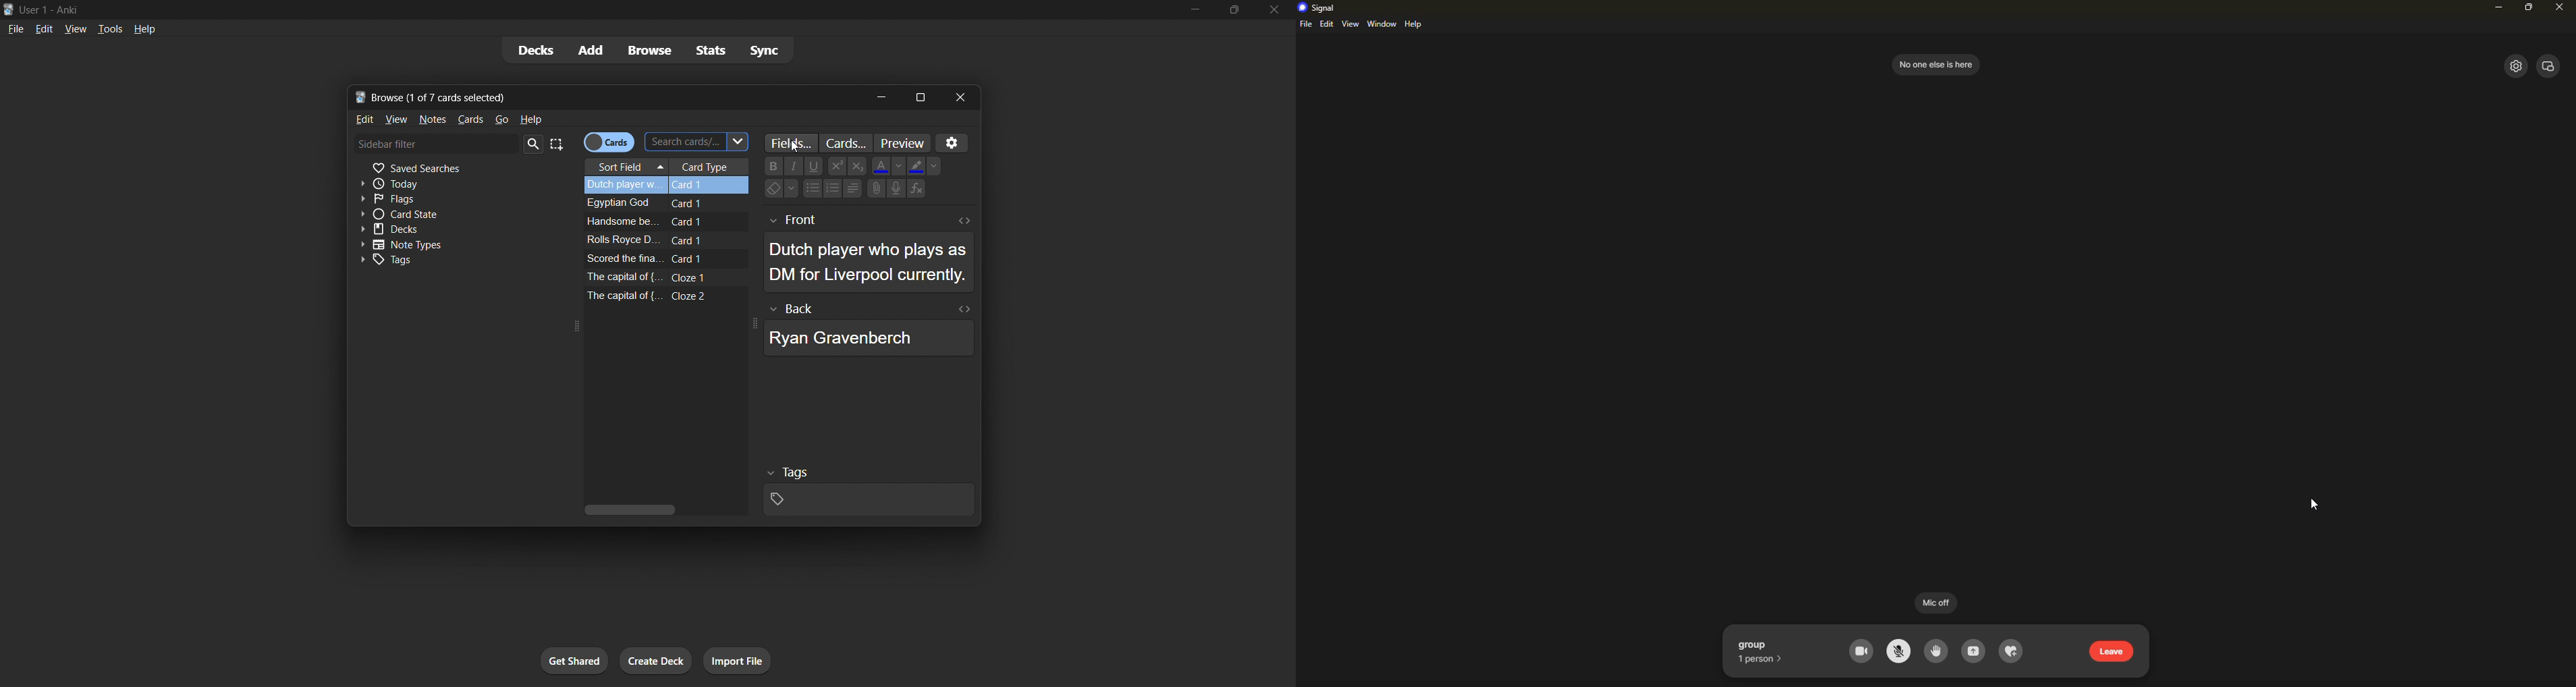 Image resolution: width=2576 pixels, height=700 pixels. I want to click on Down-arrow, so click(793, 189).